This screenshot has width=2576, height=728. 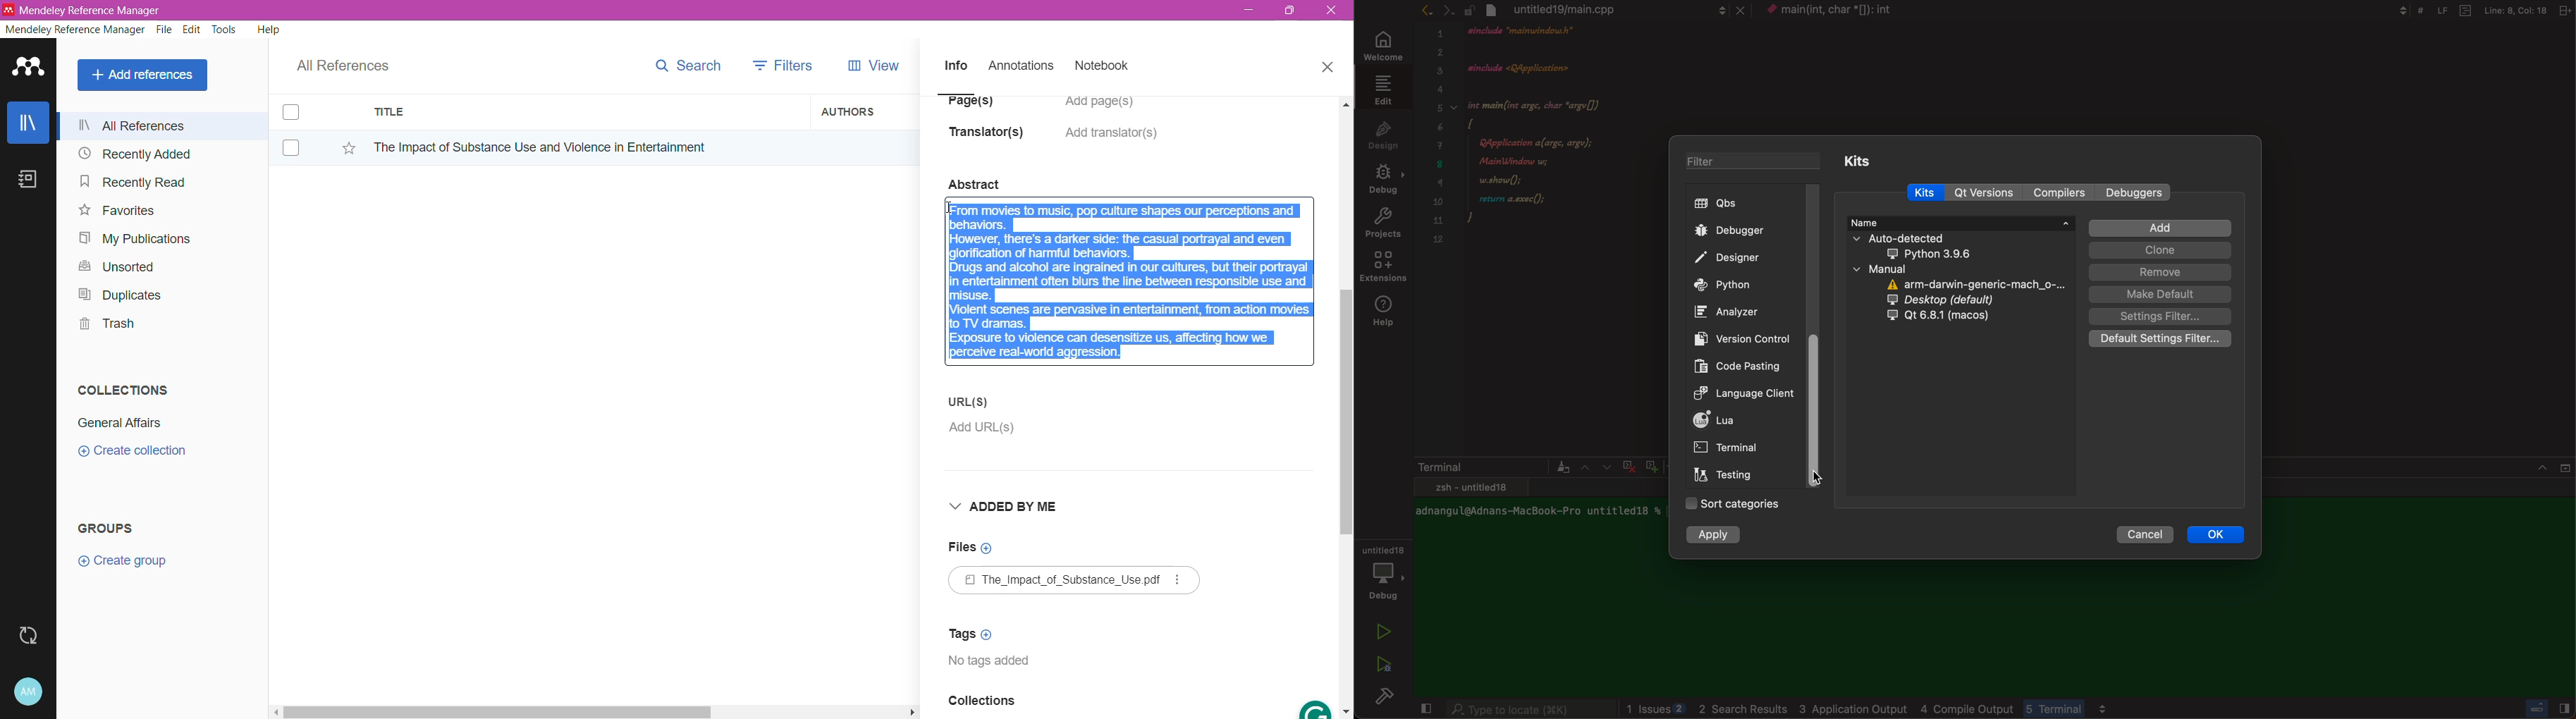 I want to click on Click to Add Pages, so click(x=1106, y=109).